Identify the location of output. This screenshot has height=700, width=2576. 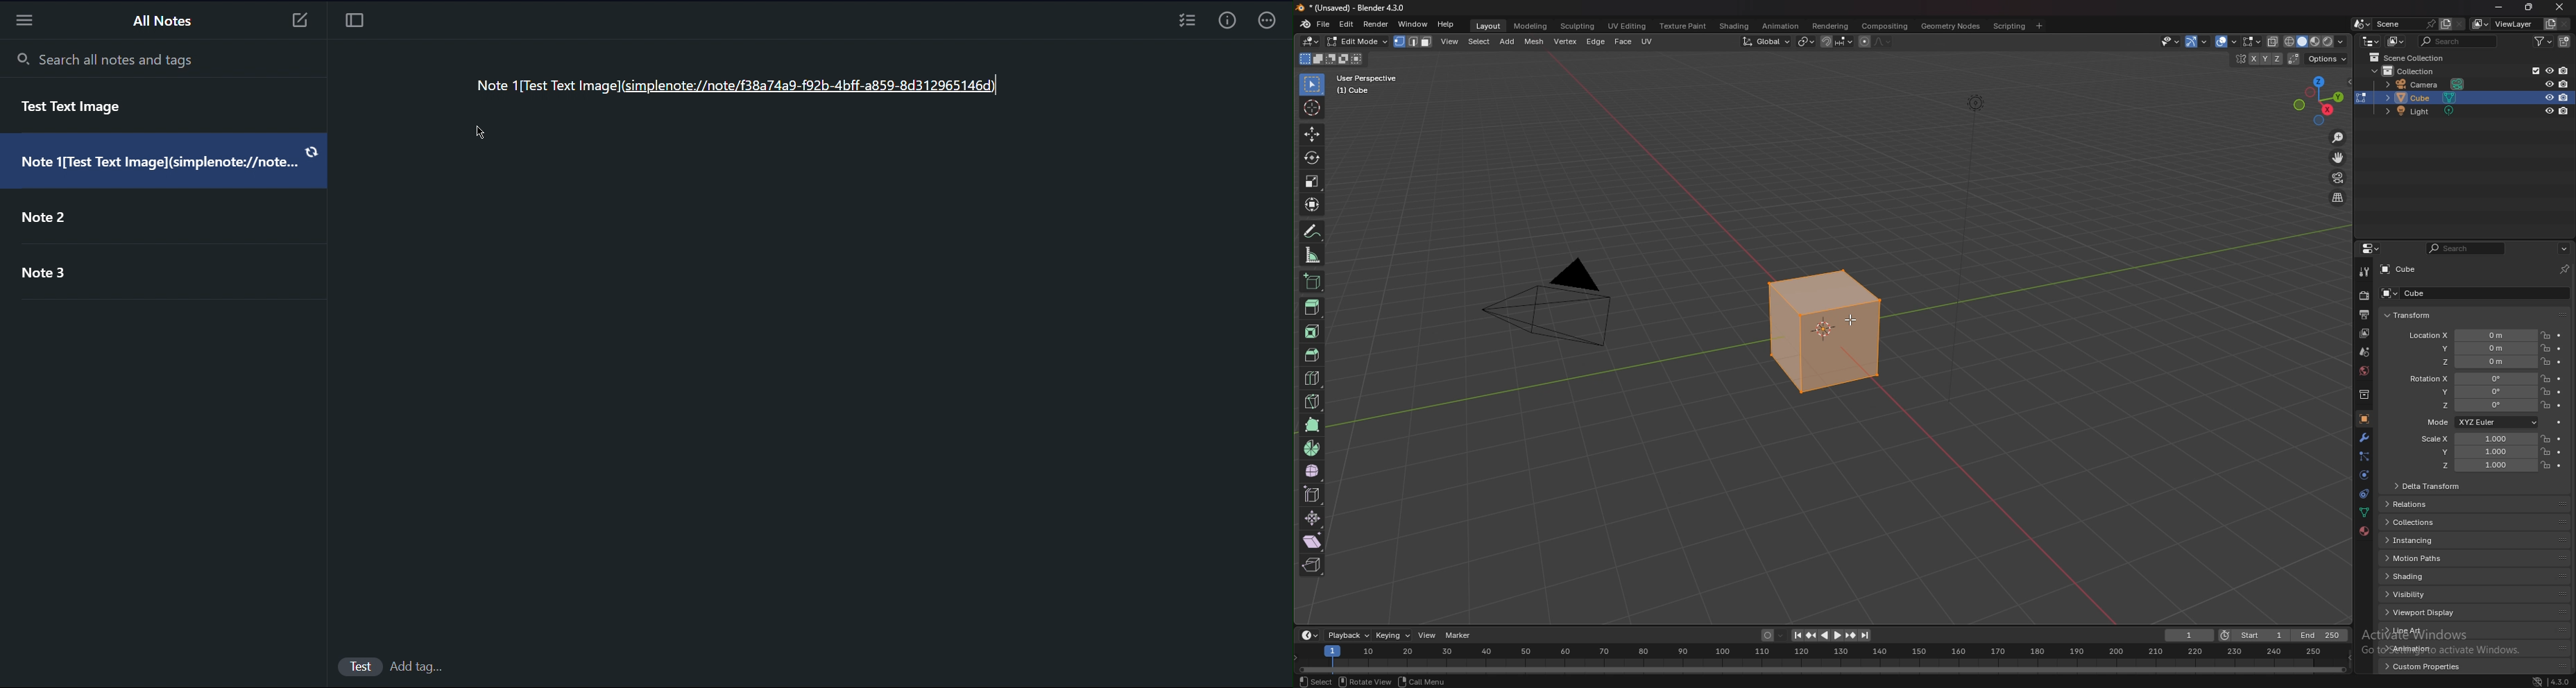
(2364, 315).